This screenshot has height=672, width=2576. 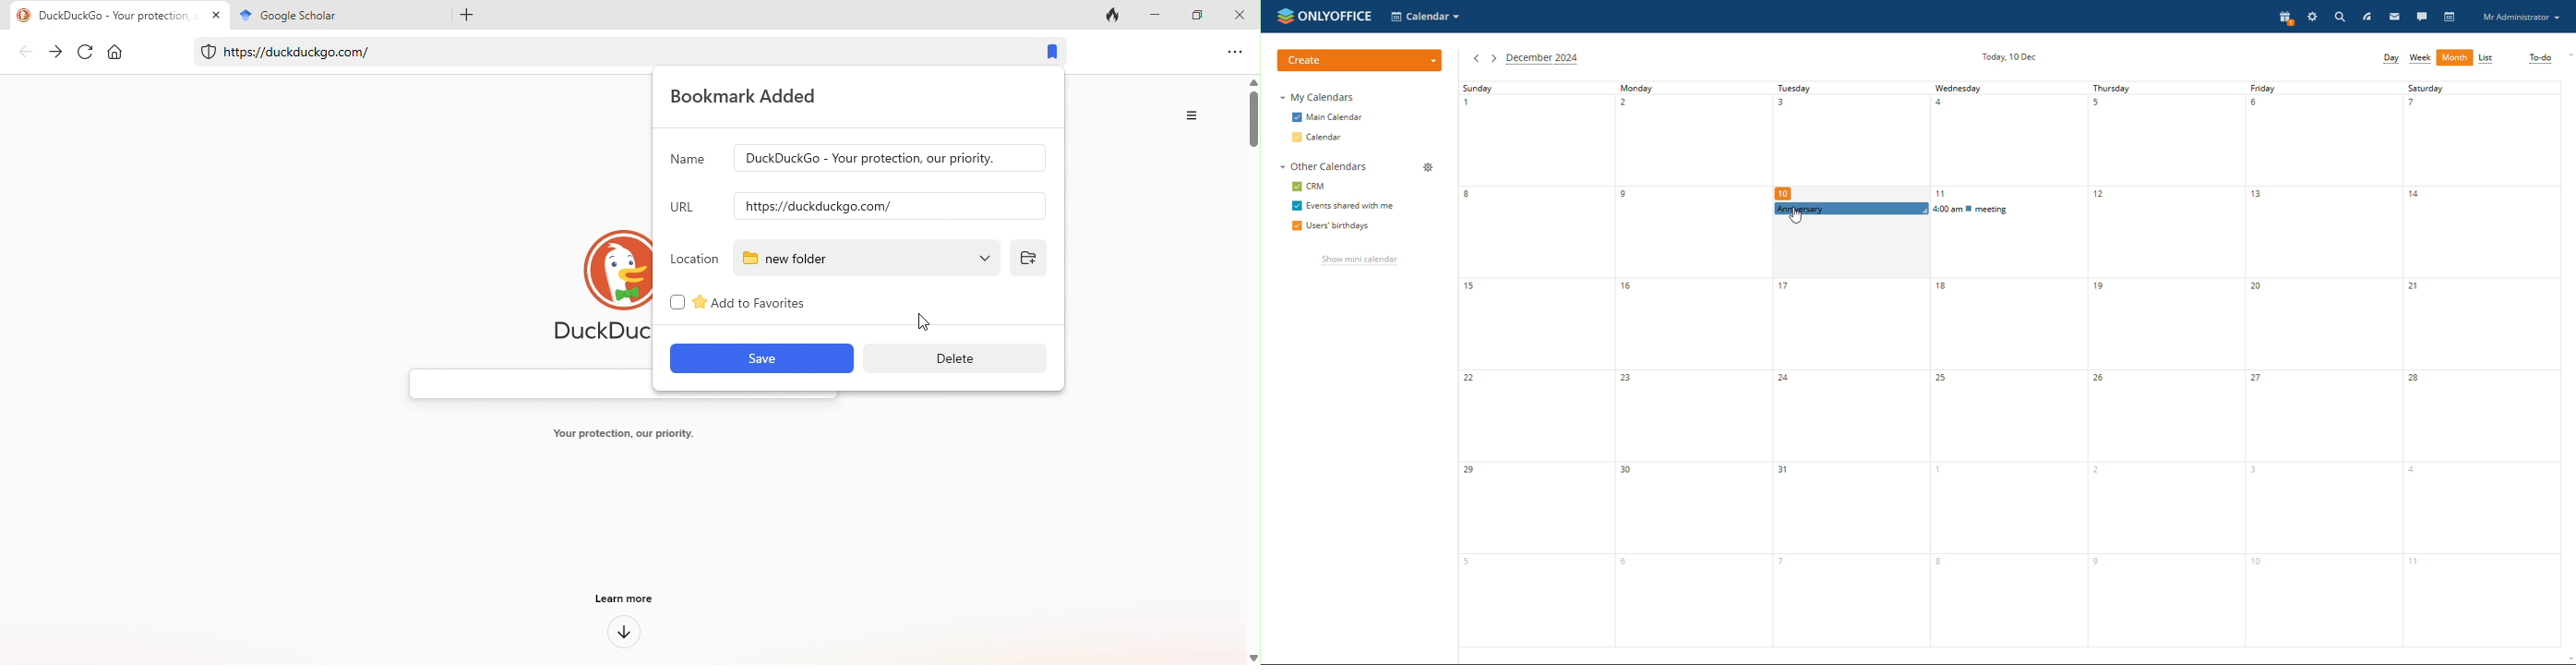 I want to click on track tab, so click(x=1117, y=14).